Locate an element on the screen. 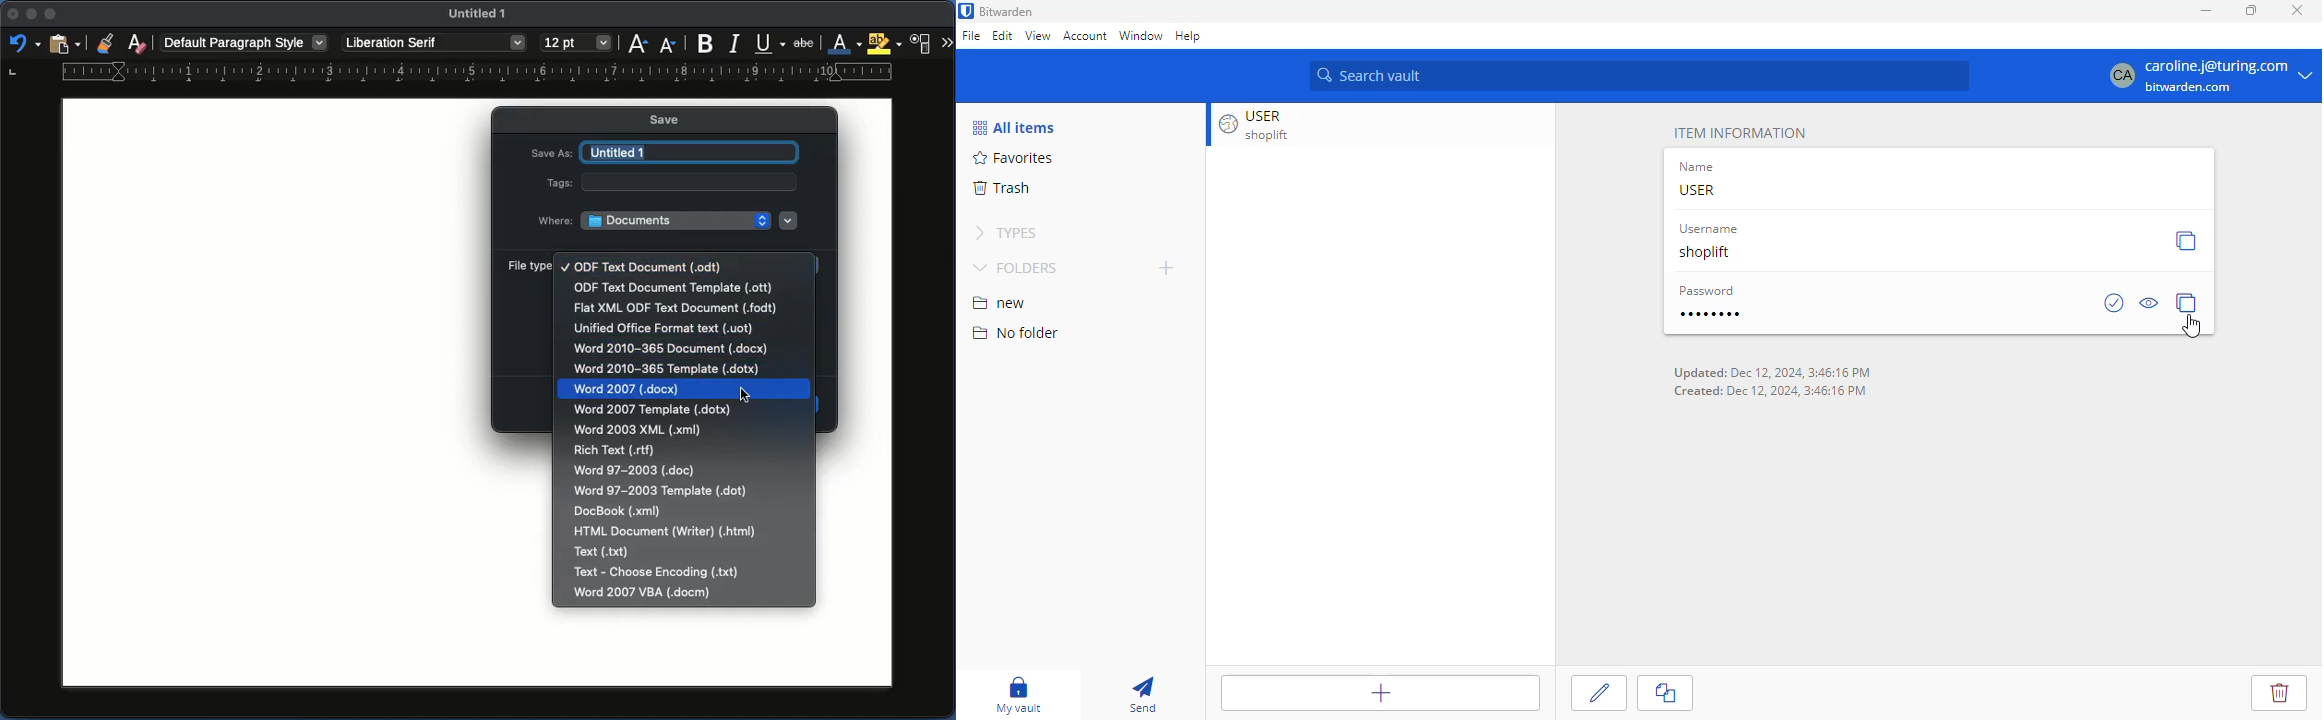 The width and height of the screenshot is (2324, 728). Italics is located at coordinates (736, 42).